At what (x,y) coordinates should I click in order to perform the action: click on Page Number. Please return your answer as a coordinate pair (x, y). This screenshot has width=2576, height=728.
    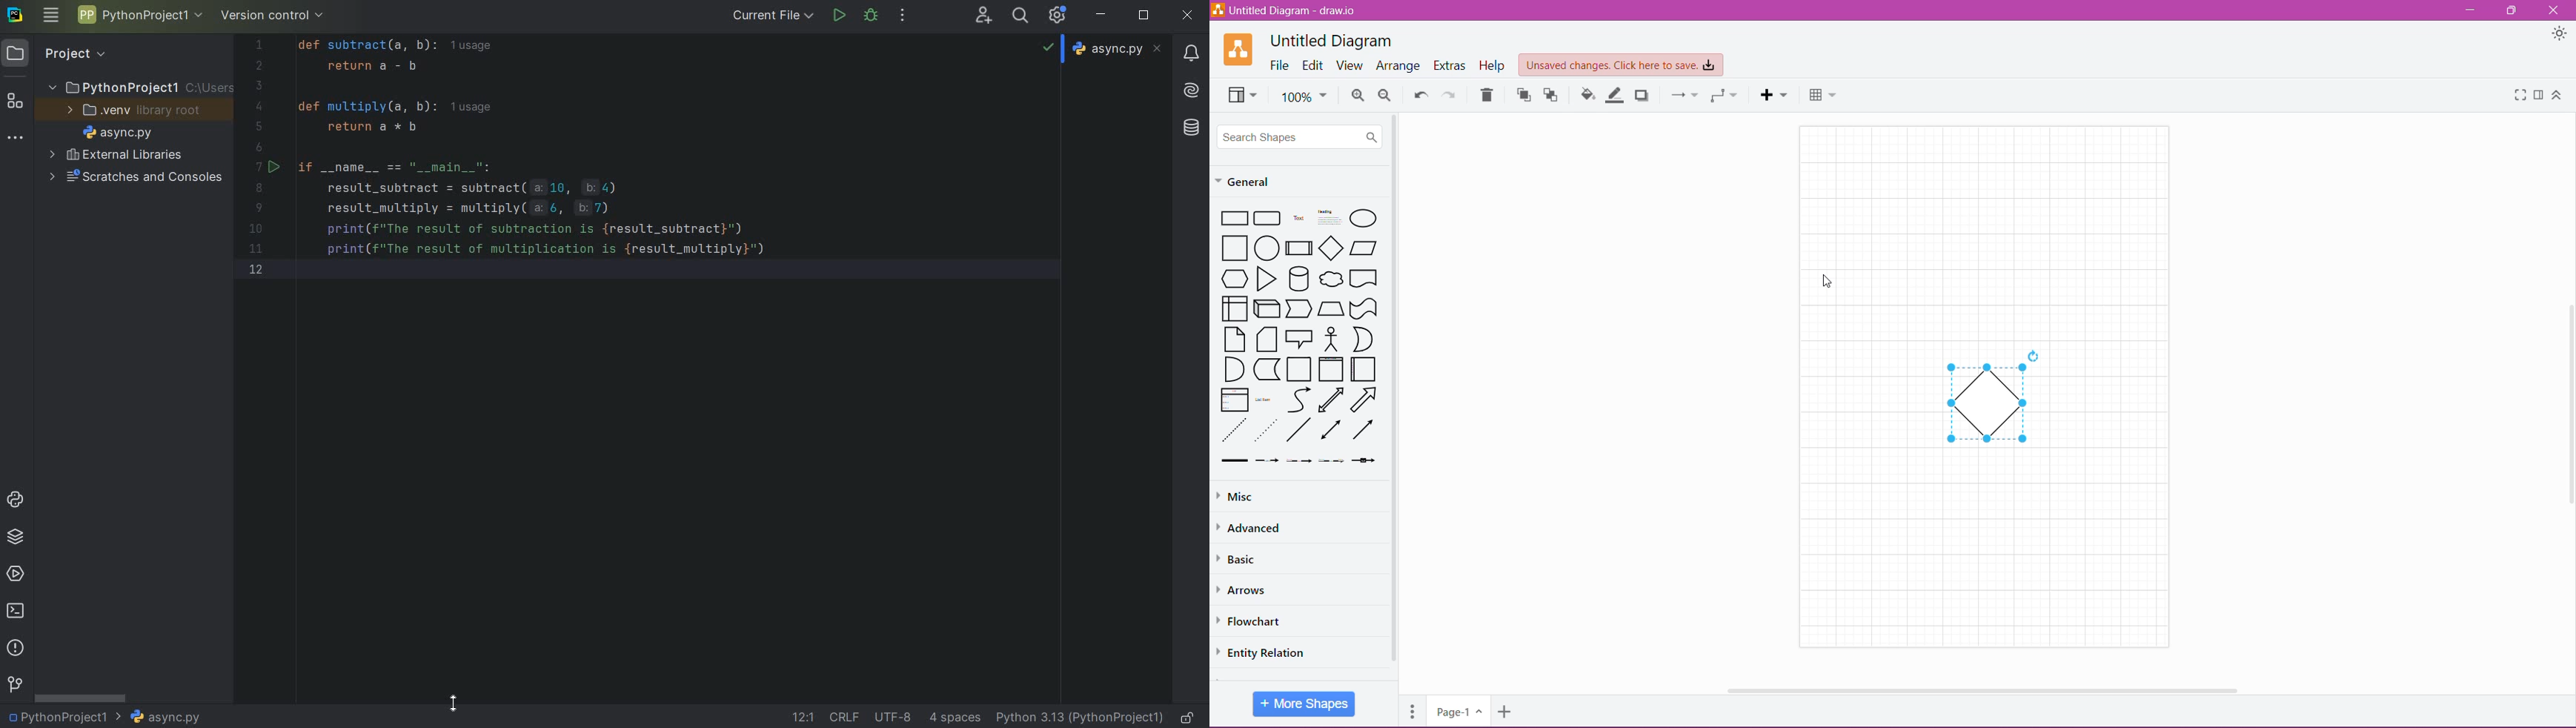
    Looking at the image, I should click on (1457, 713).